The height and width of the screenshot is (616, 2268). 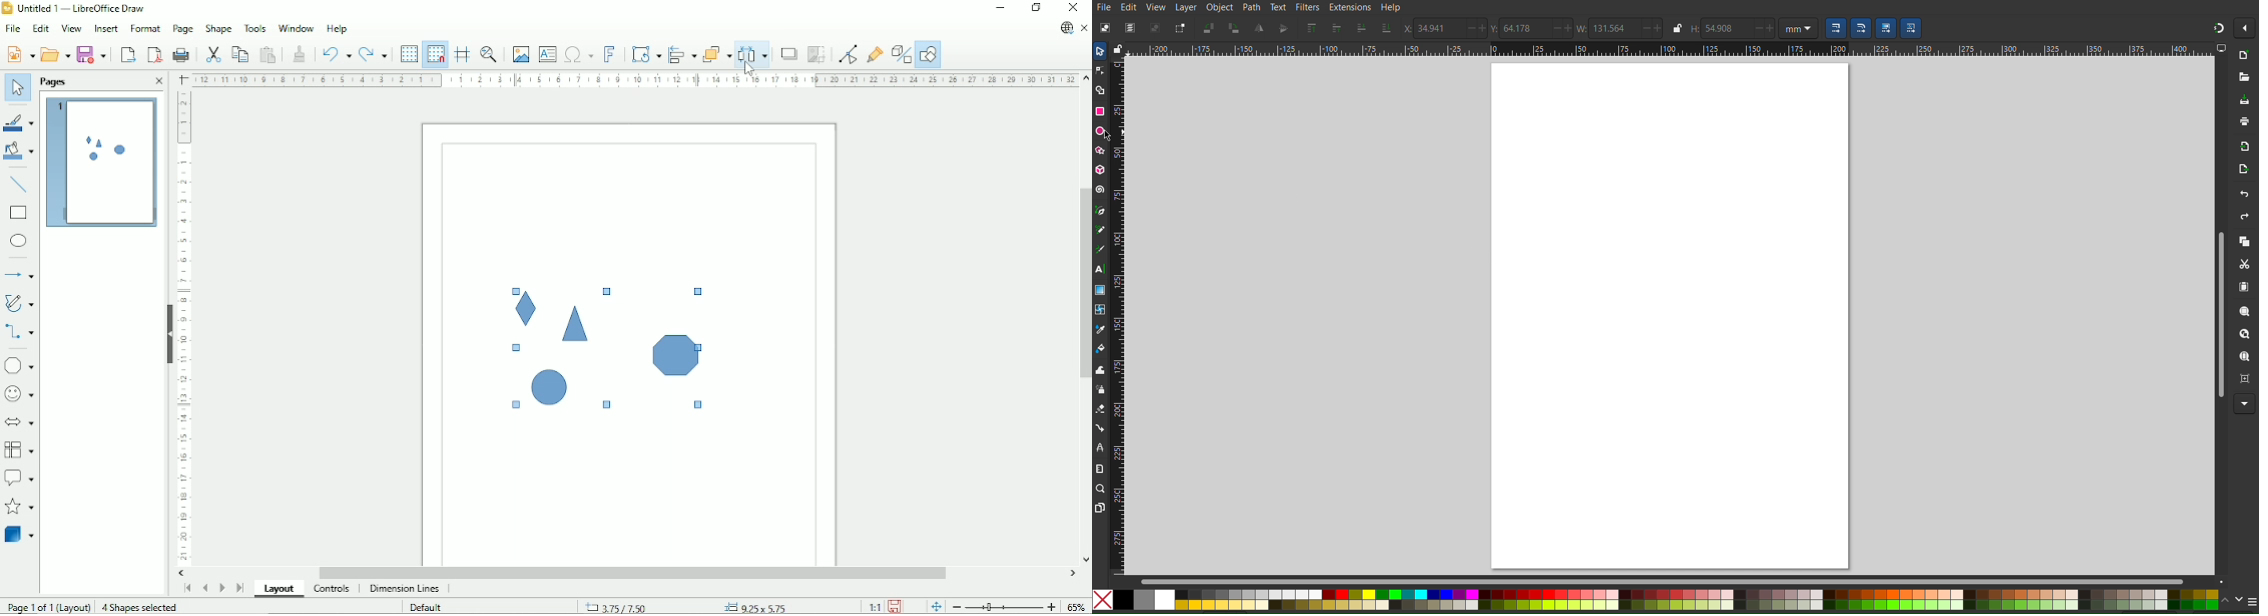 What do you see at coordinates (602, 344) in the screenshot?
I see `Shapes selected` at bounding box center [602, 344].